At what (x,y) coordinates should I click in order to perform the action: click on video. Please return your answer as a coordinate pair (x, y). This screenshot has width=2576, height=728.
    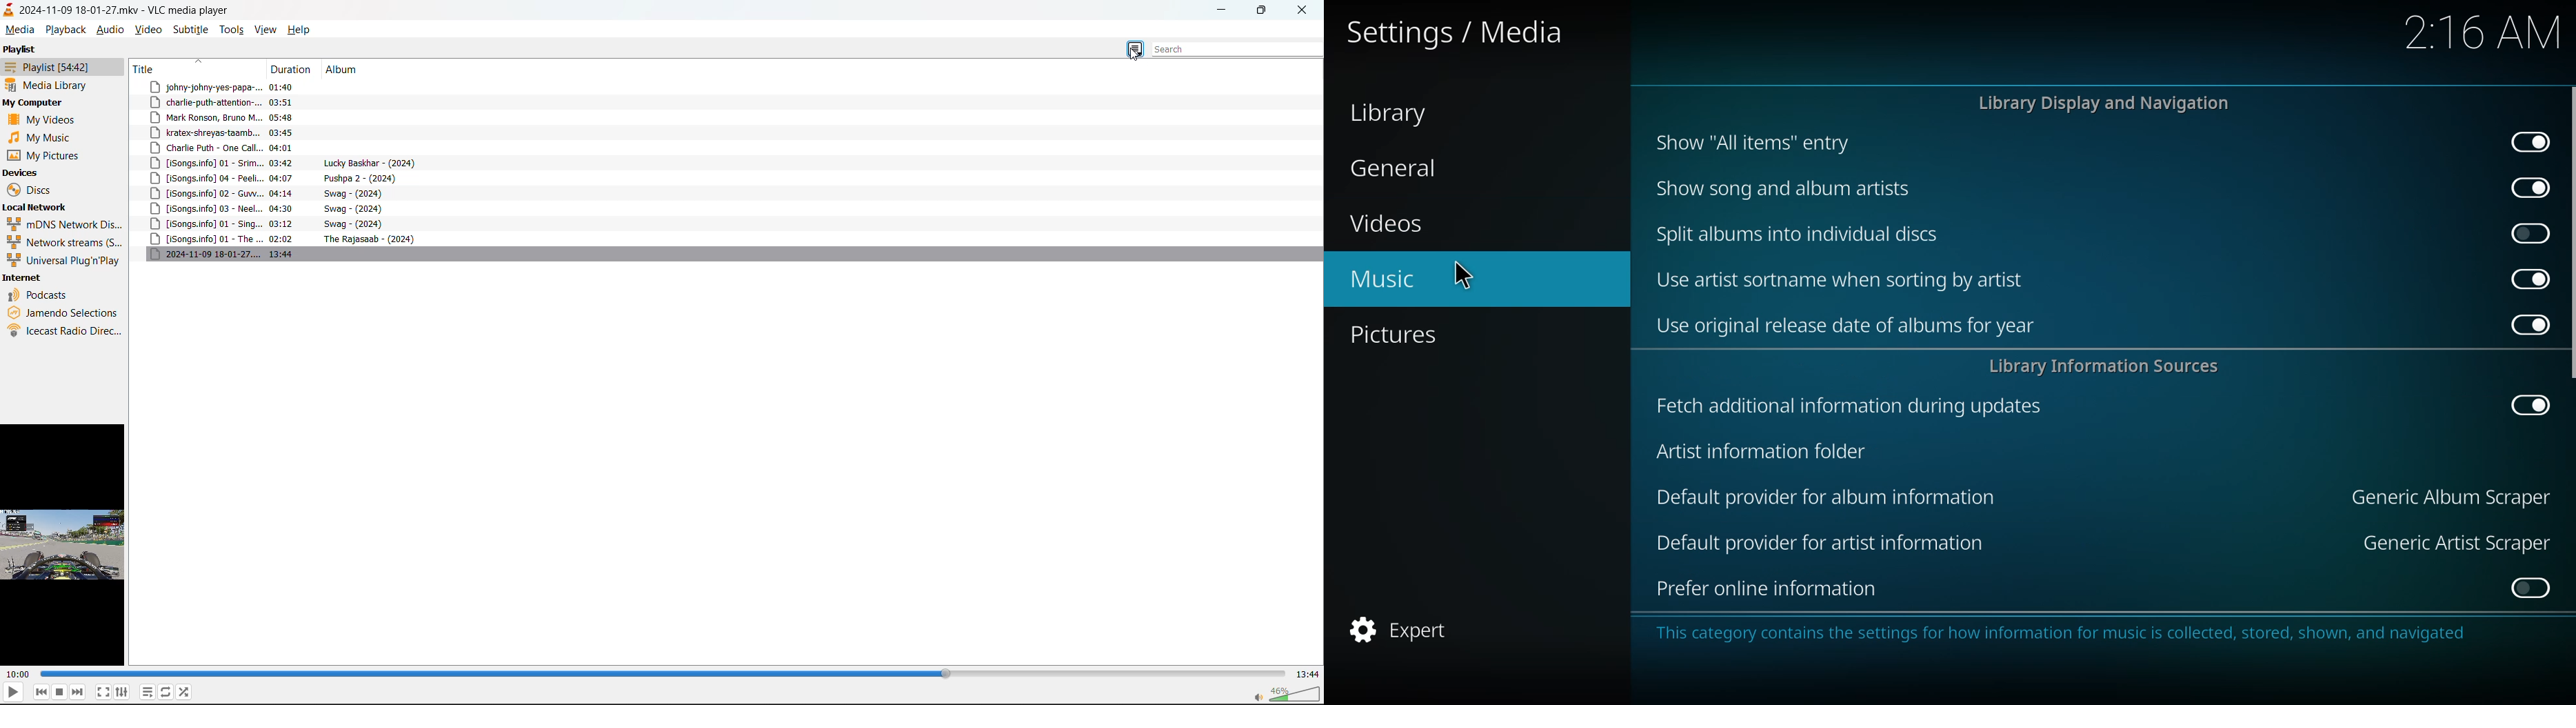
    Looking at the image, I should click on (151, 29).